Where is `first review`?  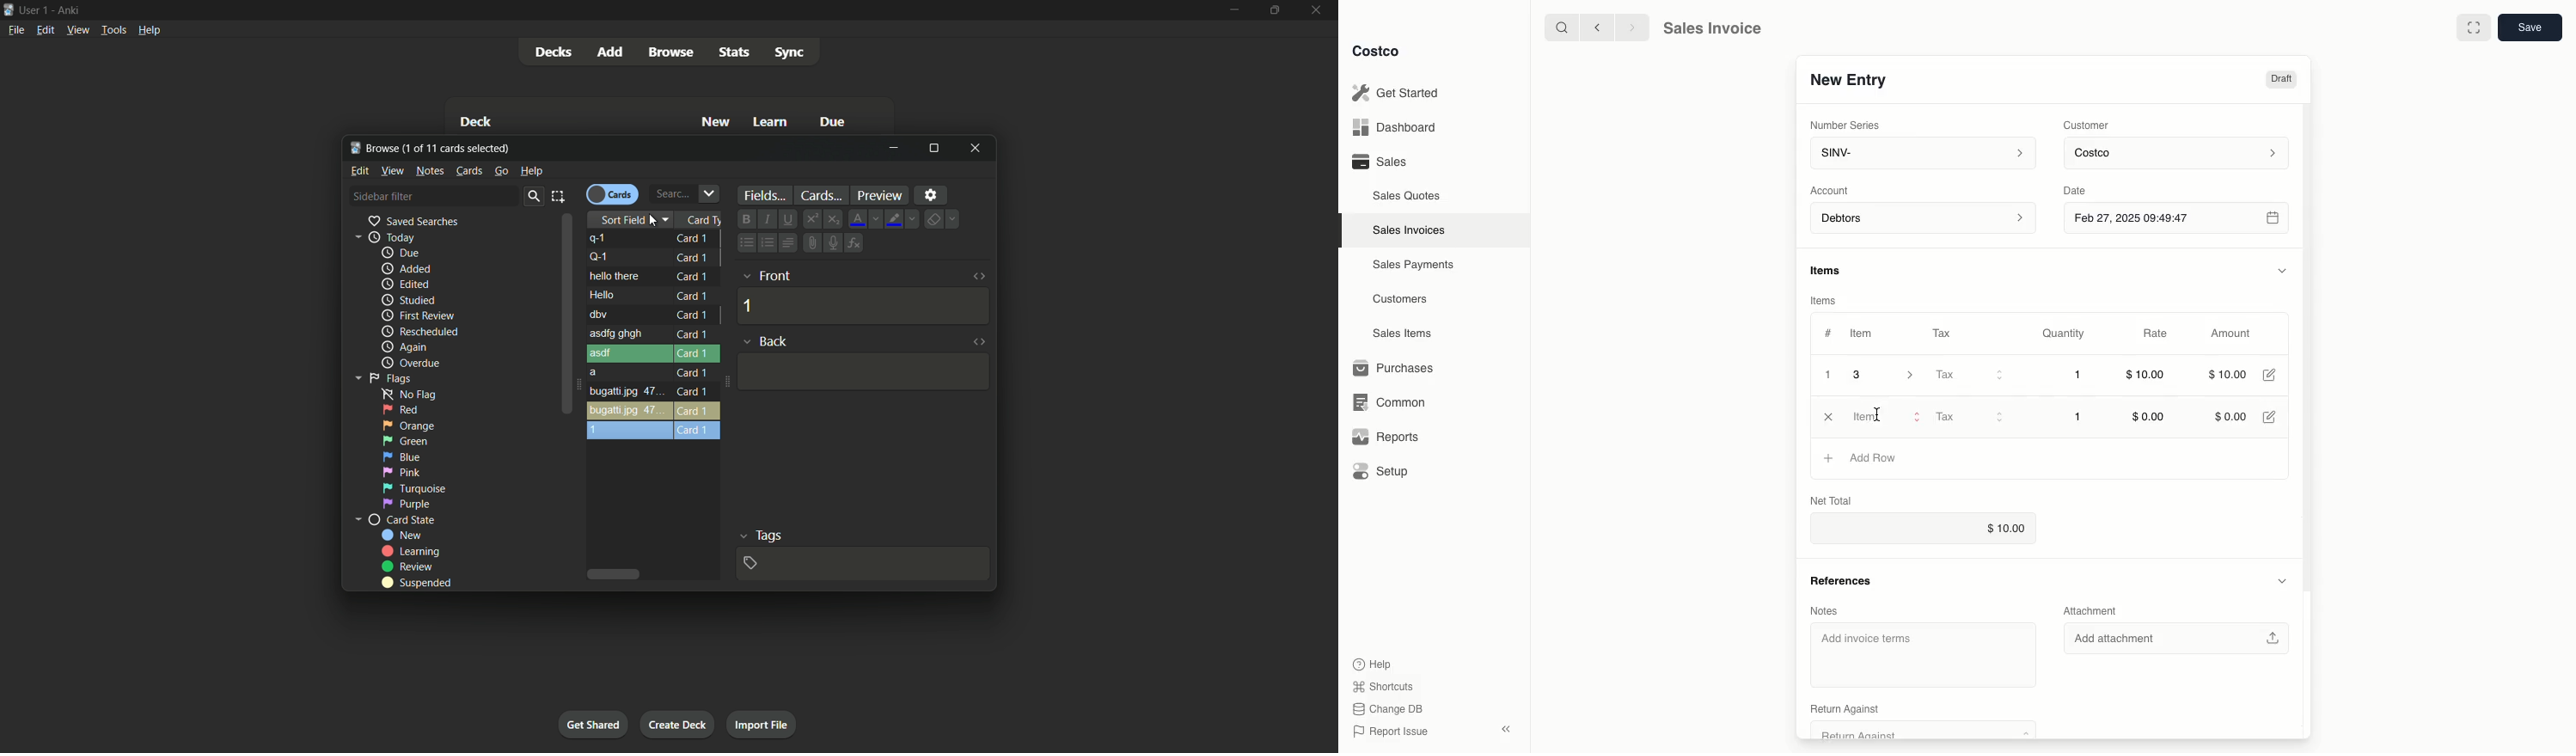
first review is located at coordinates (422, 315).